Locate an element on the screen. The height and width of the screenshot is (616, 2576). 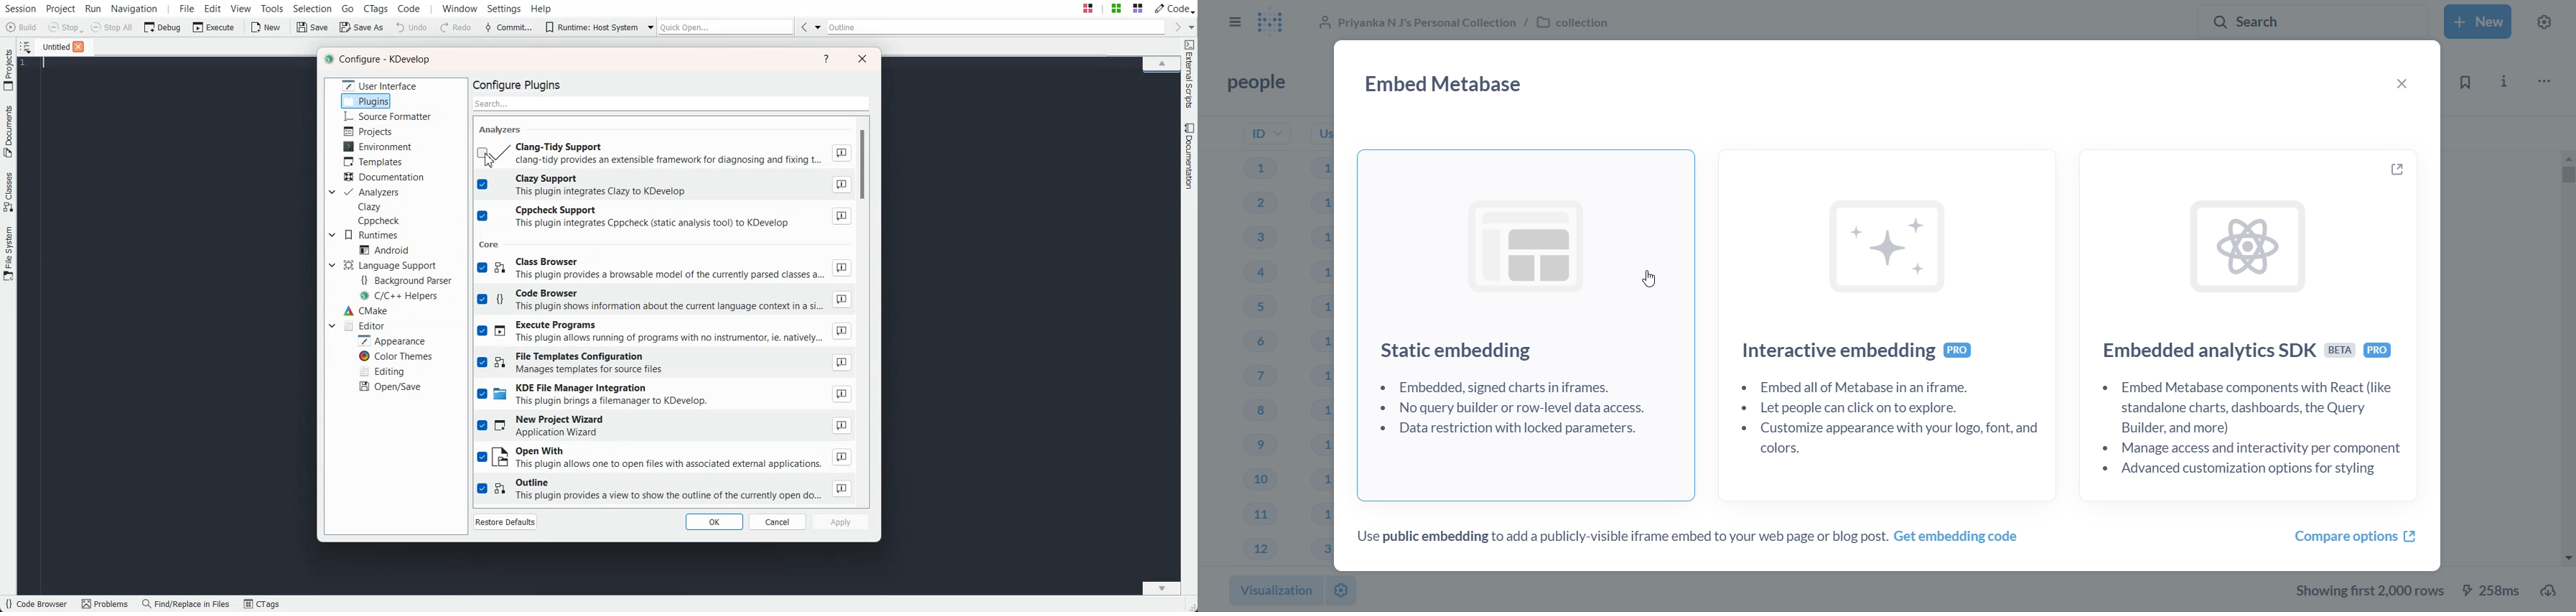
Use public embedding to add a publicly-visible iframe embed to your web page or blog post. Get embedding code is located at coordinates (1689, 538).